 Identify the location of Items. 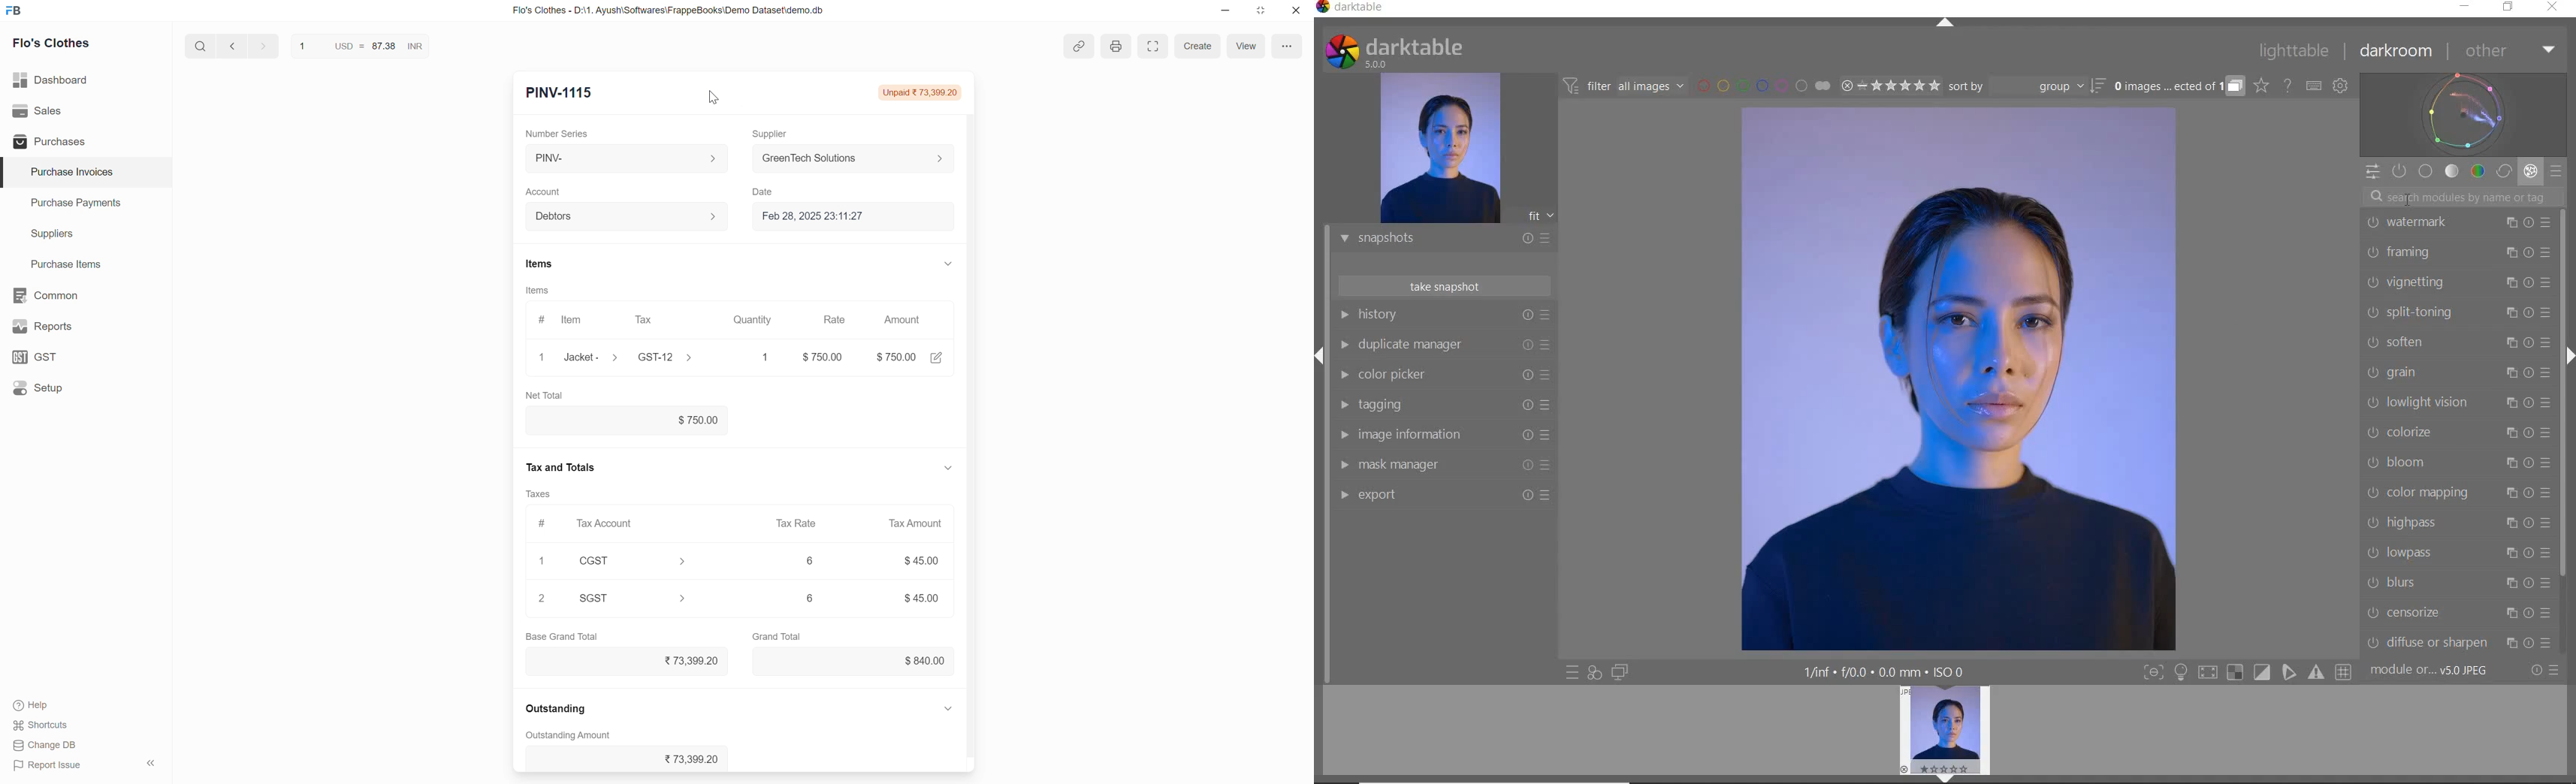
(540, 264).